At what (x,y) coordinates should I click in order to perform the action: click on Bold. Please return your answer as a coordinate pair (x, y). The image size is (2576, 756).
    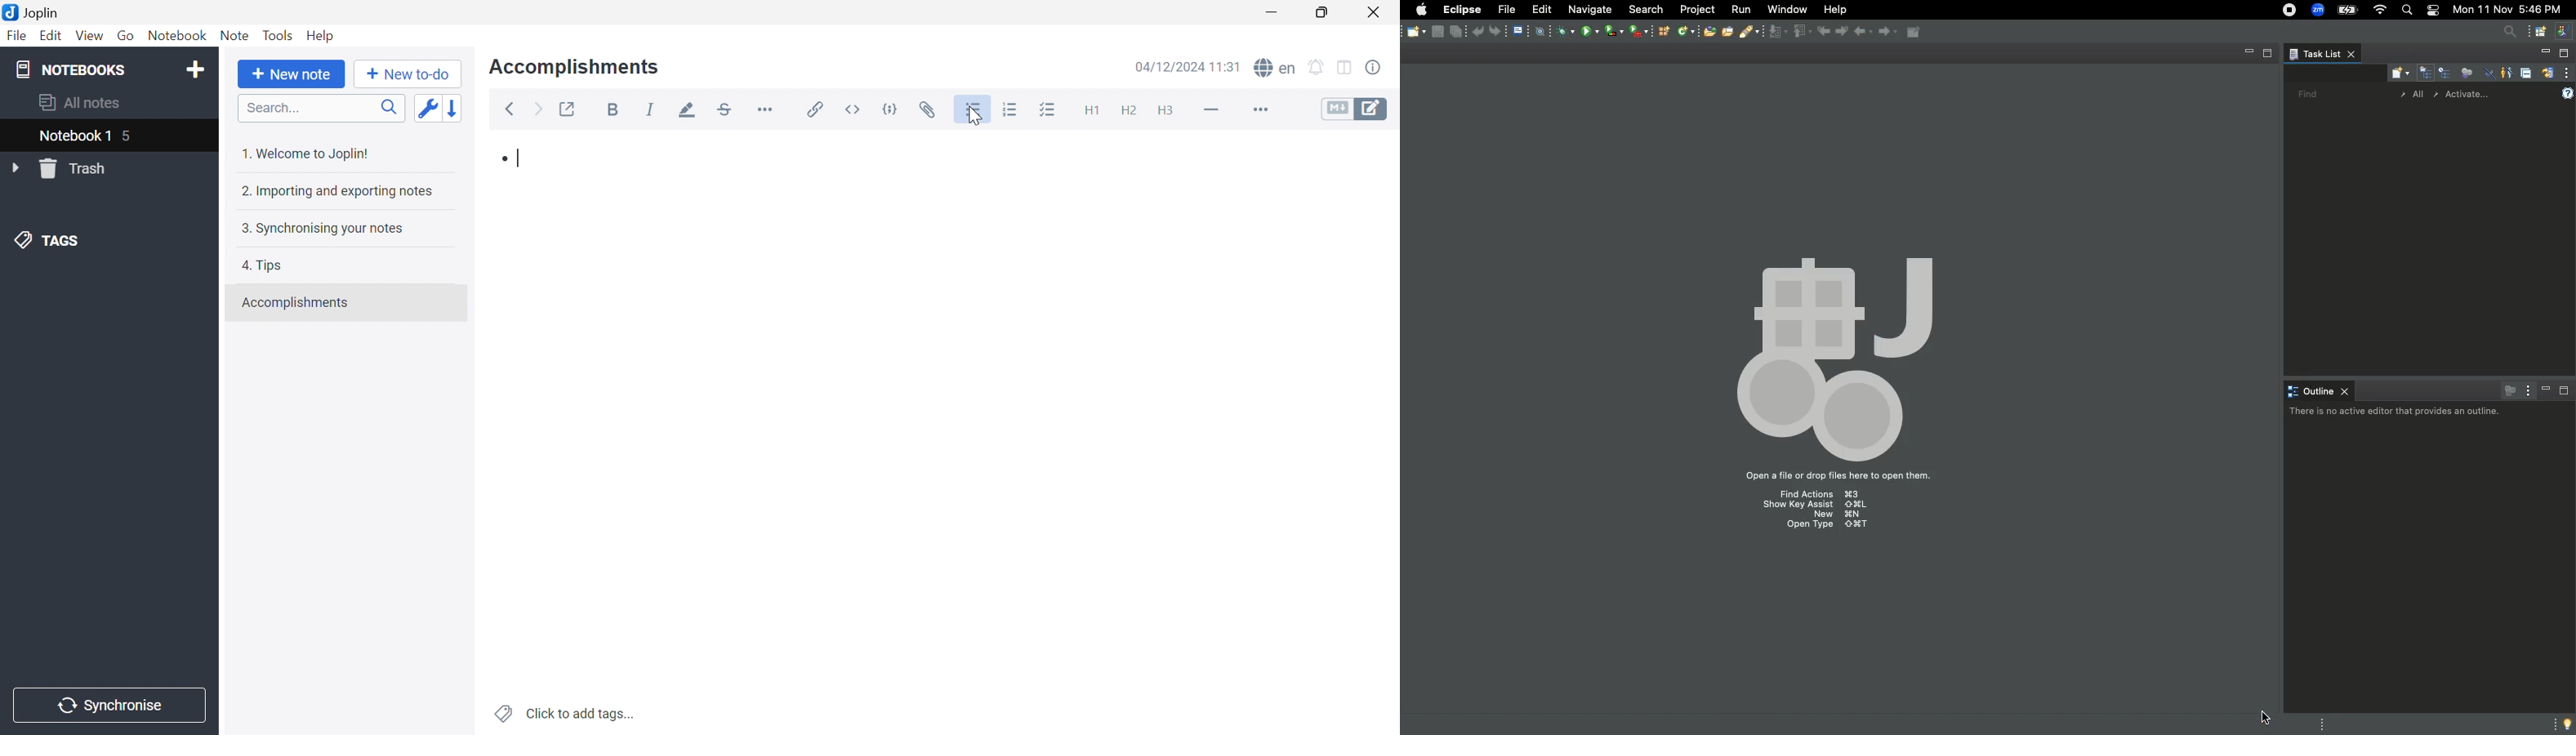
    Looking at the image, I should click on (613, 109).